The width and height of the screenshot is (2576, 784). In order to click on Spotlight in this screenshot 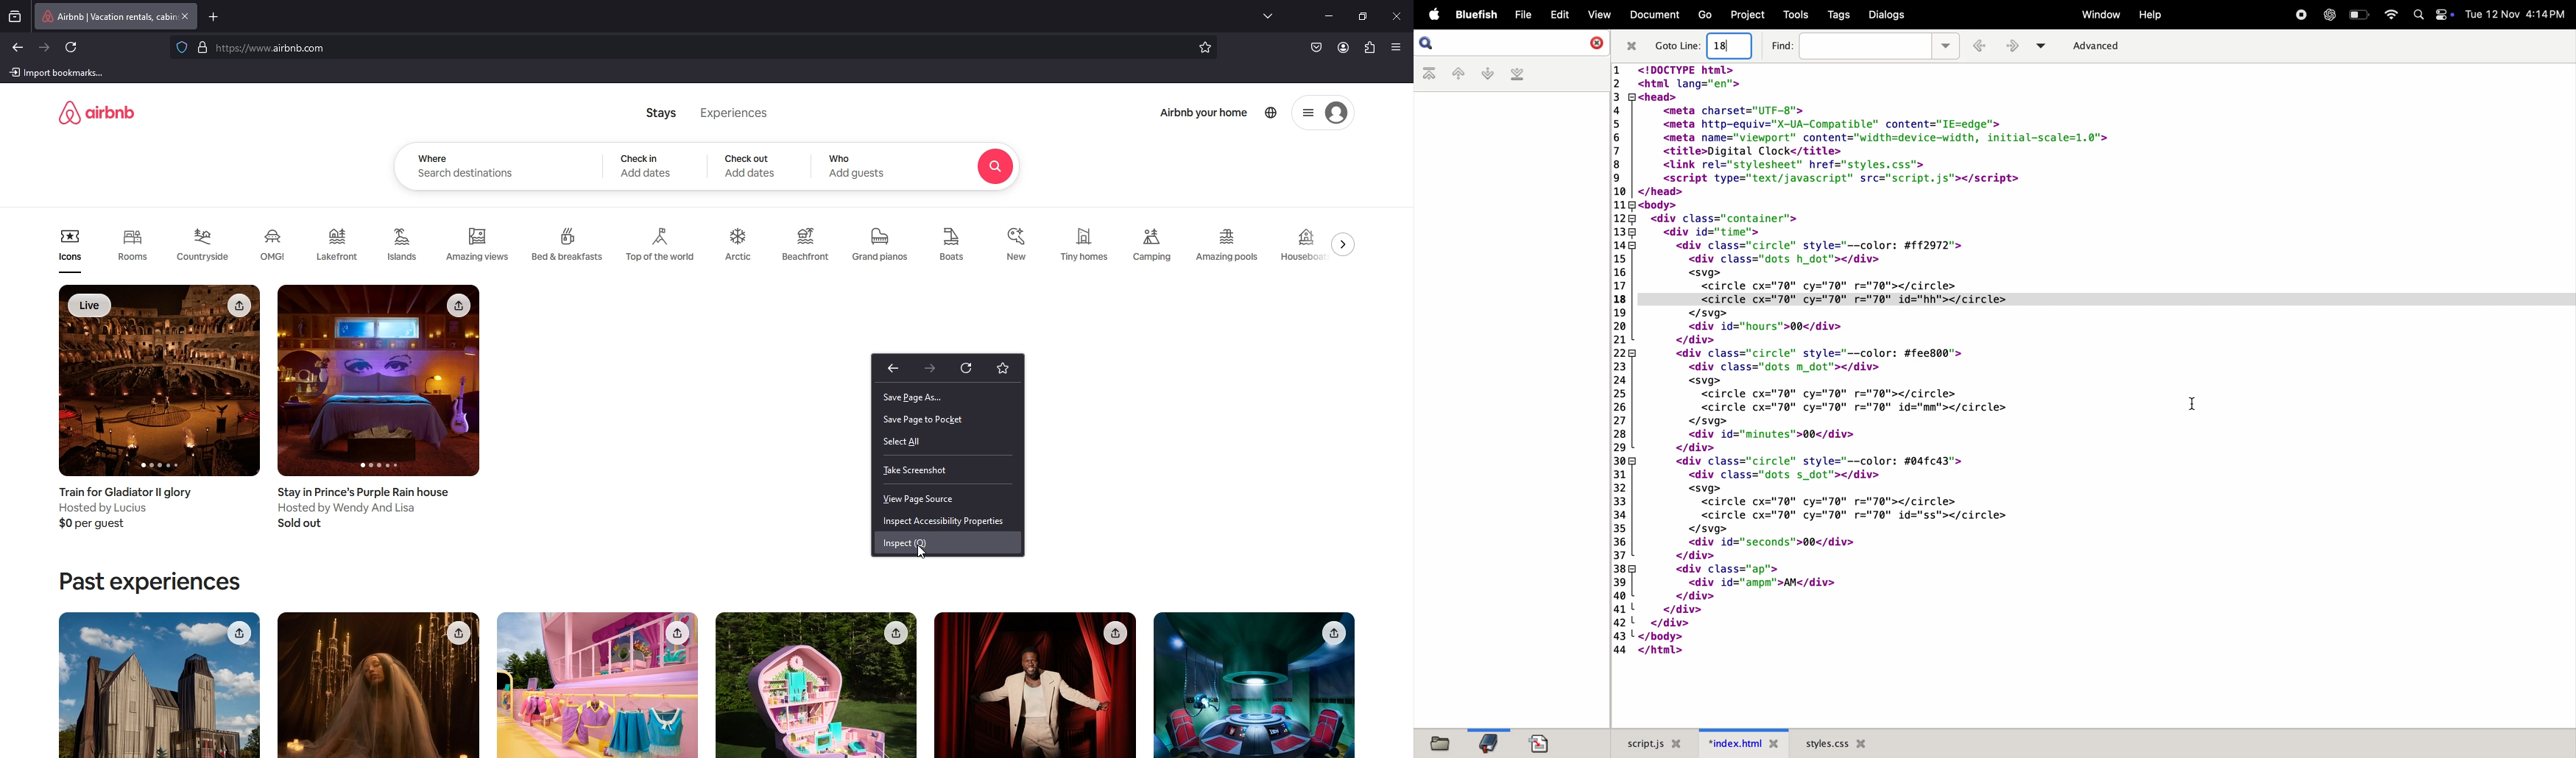, I will do `click(2419, 15)`.